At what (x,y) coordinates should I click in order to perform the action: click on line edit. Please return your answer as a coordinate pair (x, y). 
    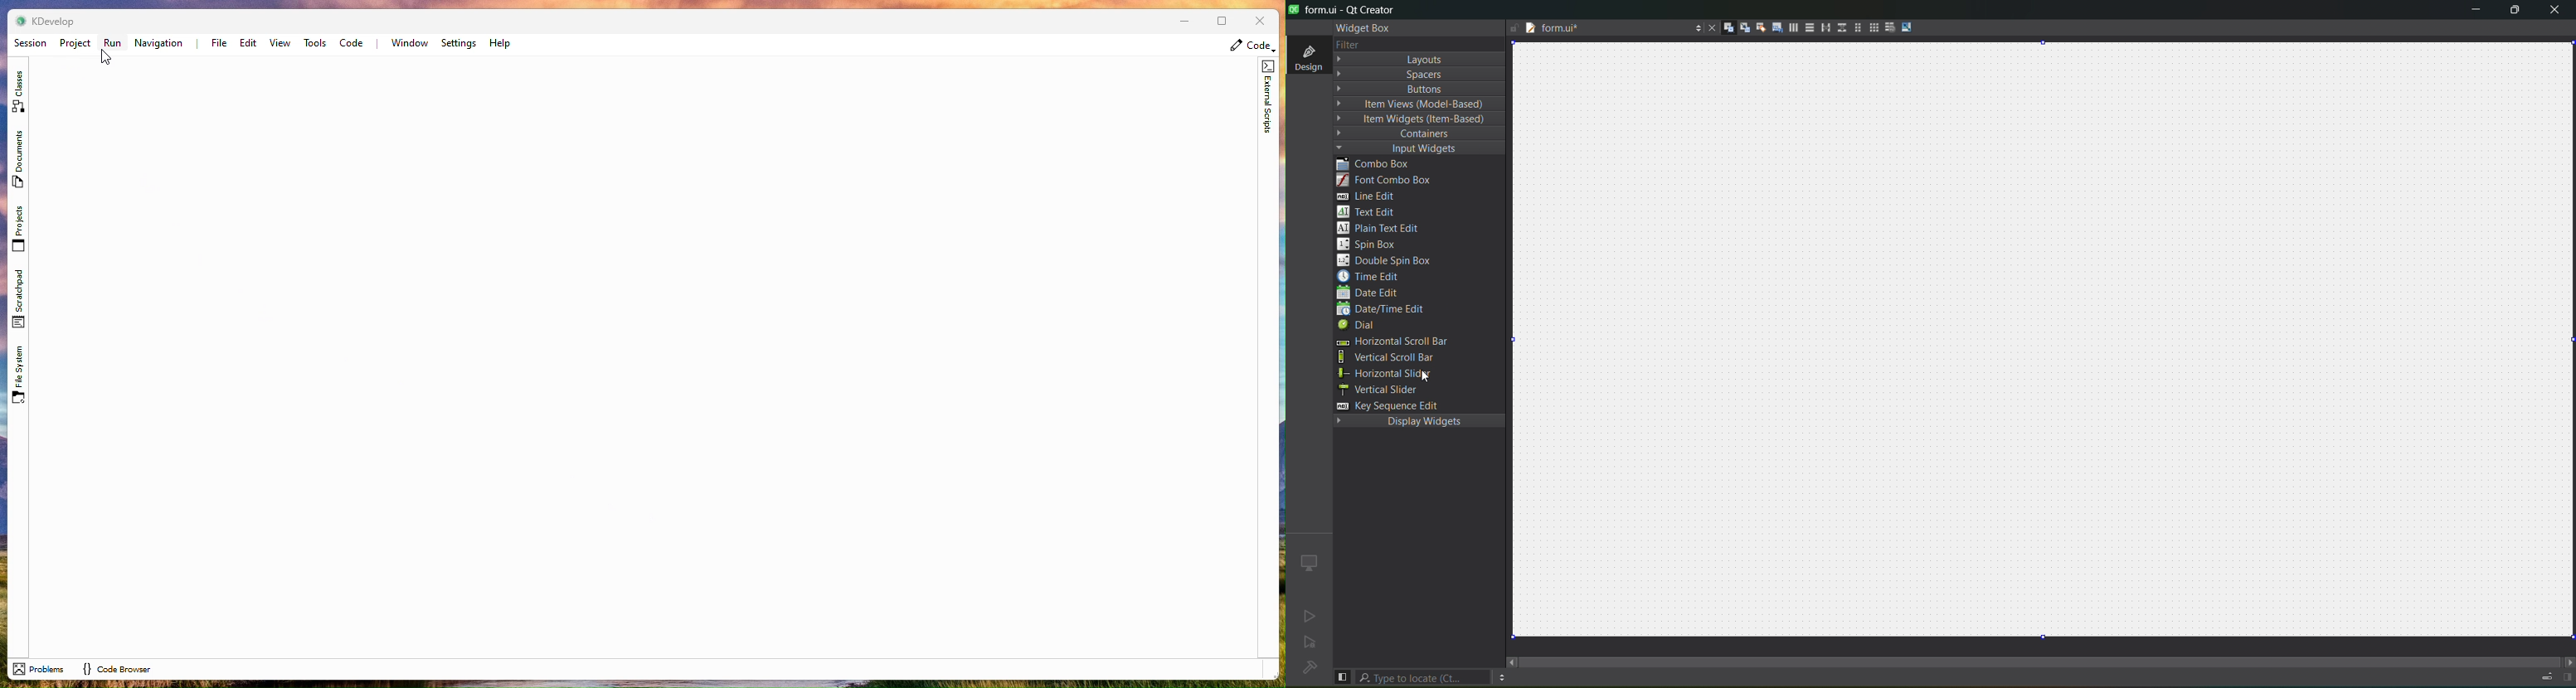
    Looking at the image, I should click on (1370, 196).